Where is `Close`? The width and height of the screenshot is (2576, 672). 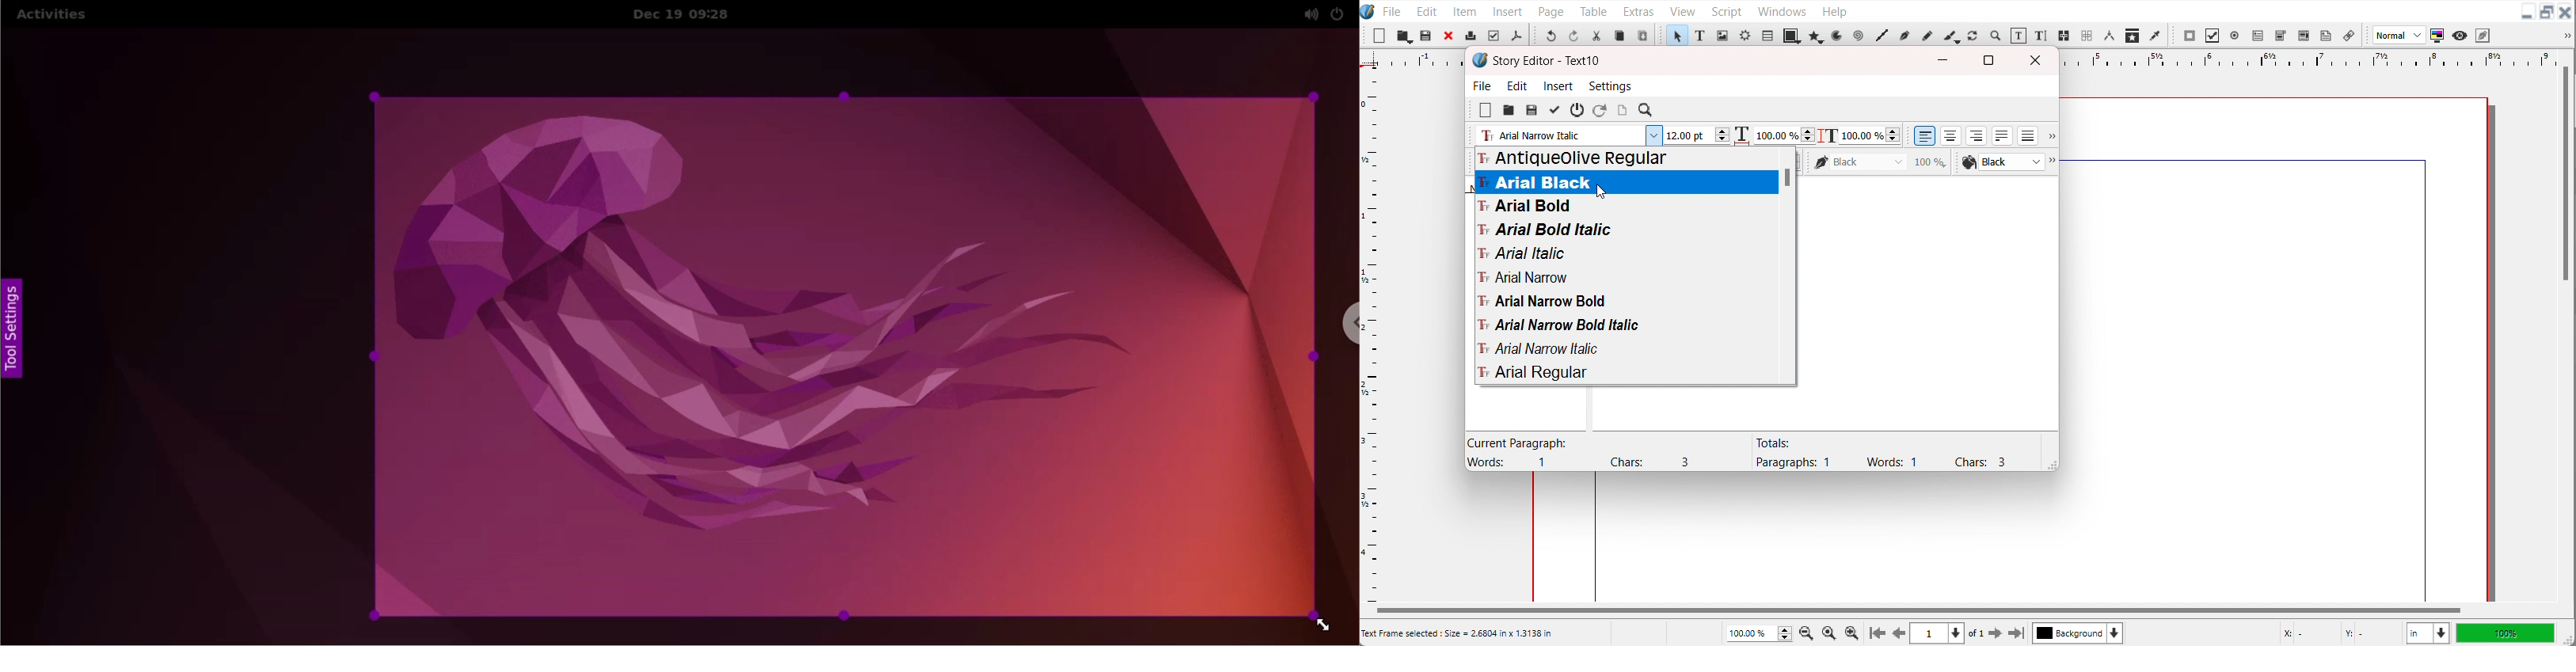
Close is located at coordinates (1449, 35).